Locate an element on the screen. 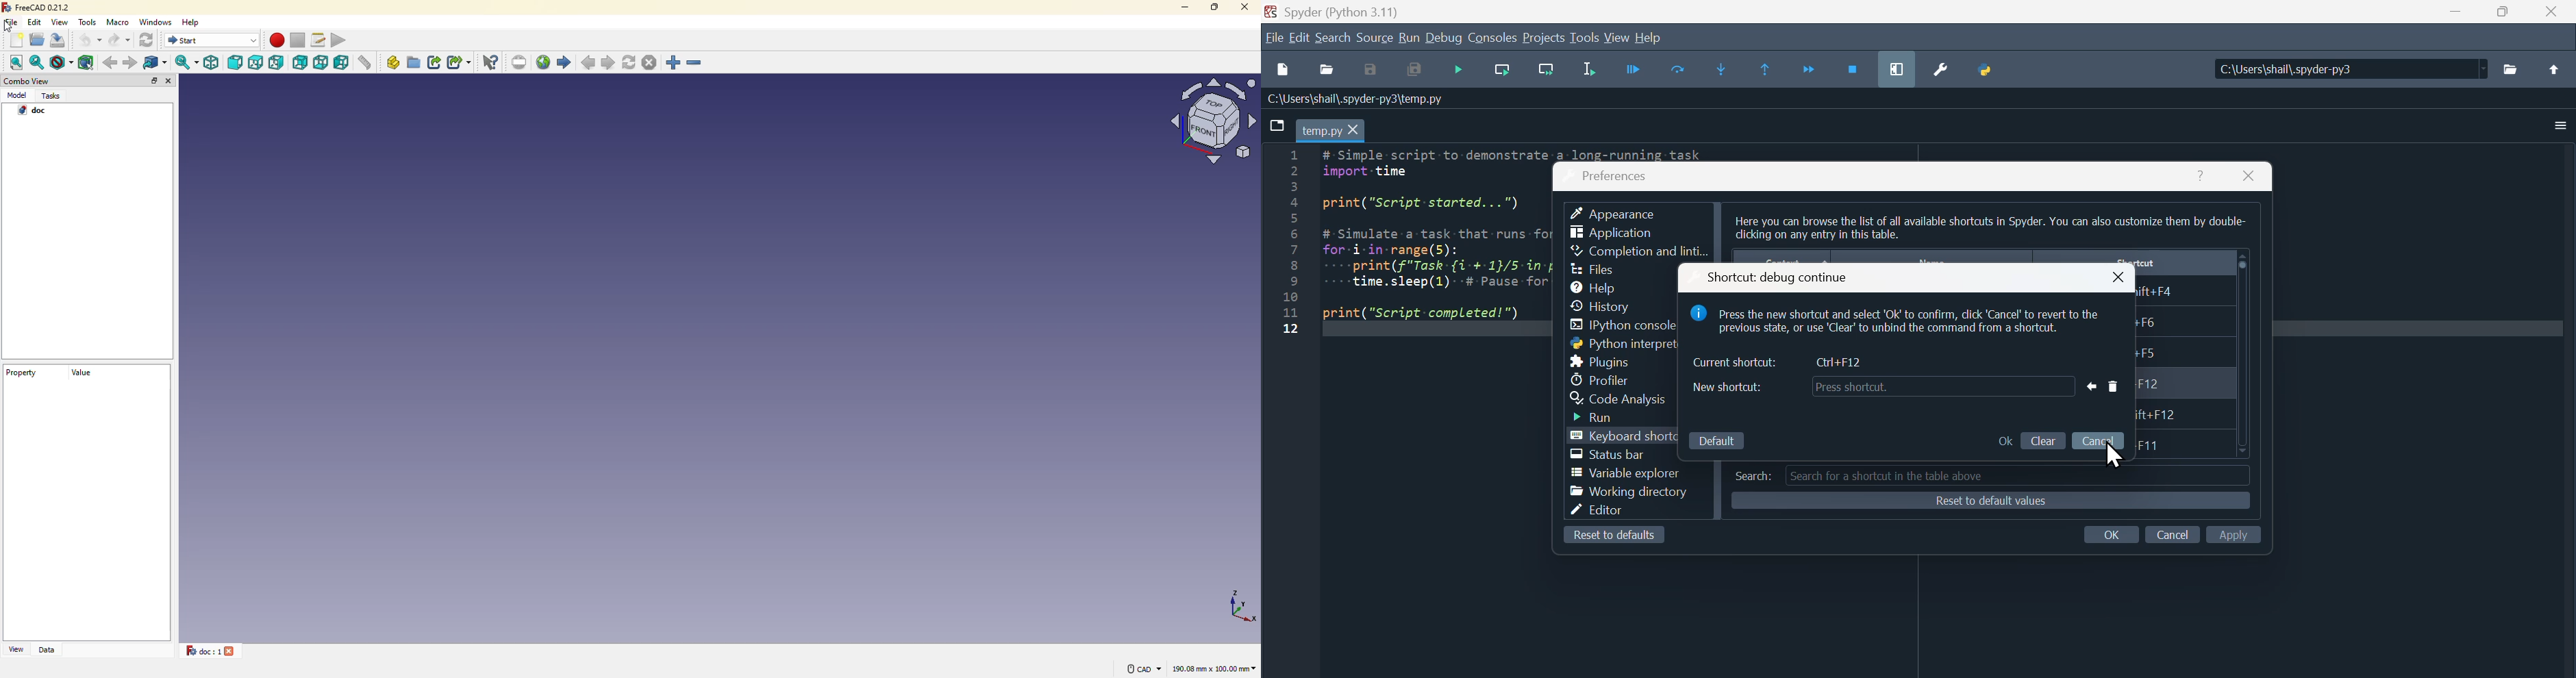  refresh is located at coordinates (630, 62).